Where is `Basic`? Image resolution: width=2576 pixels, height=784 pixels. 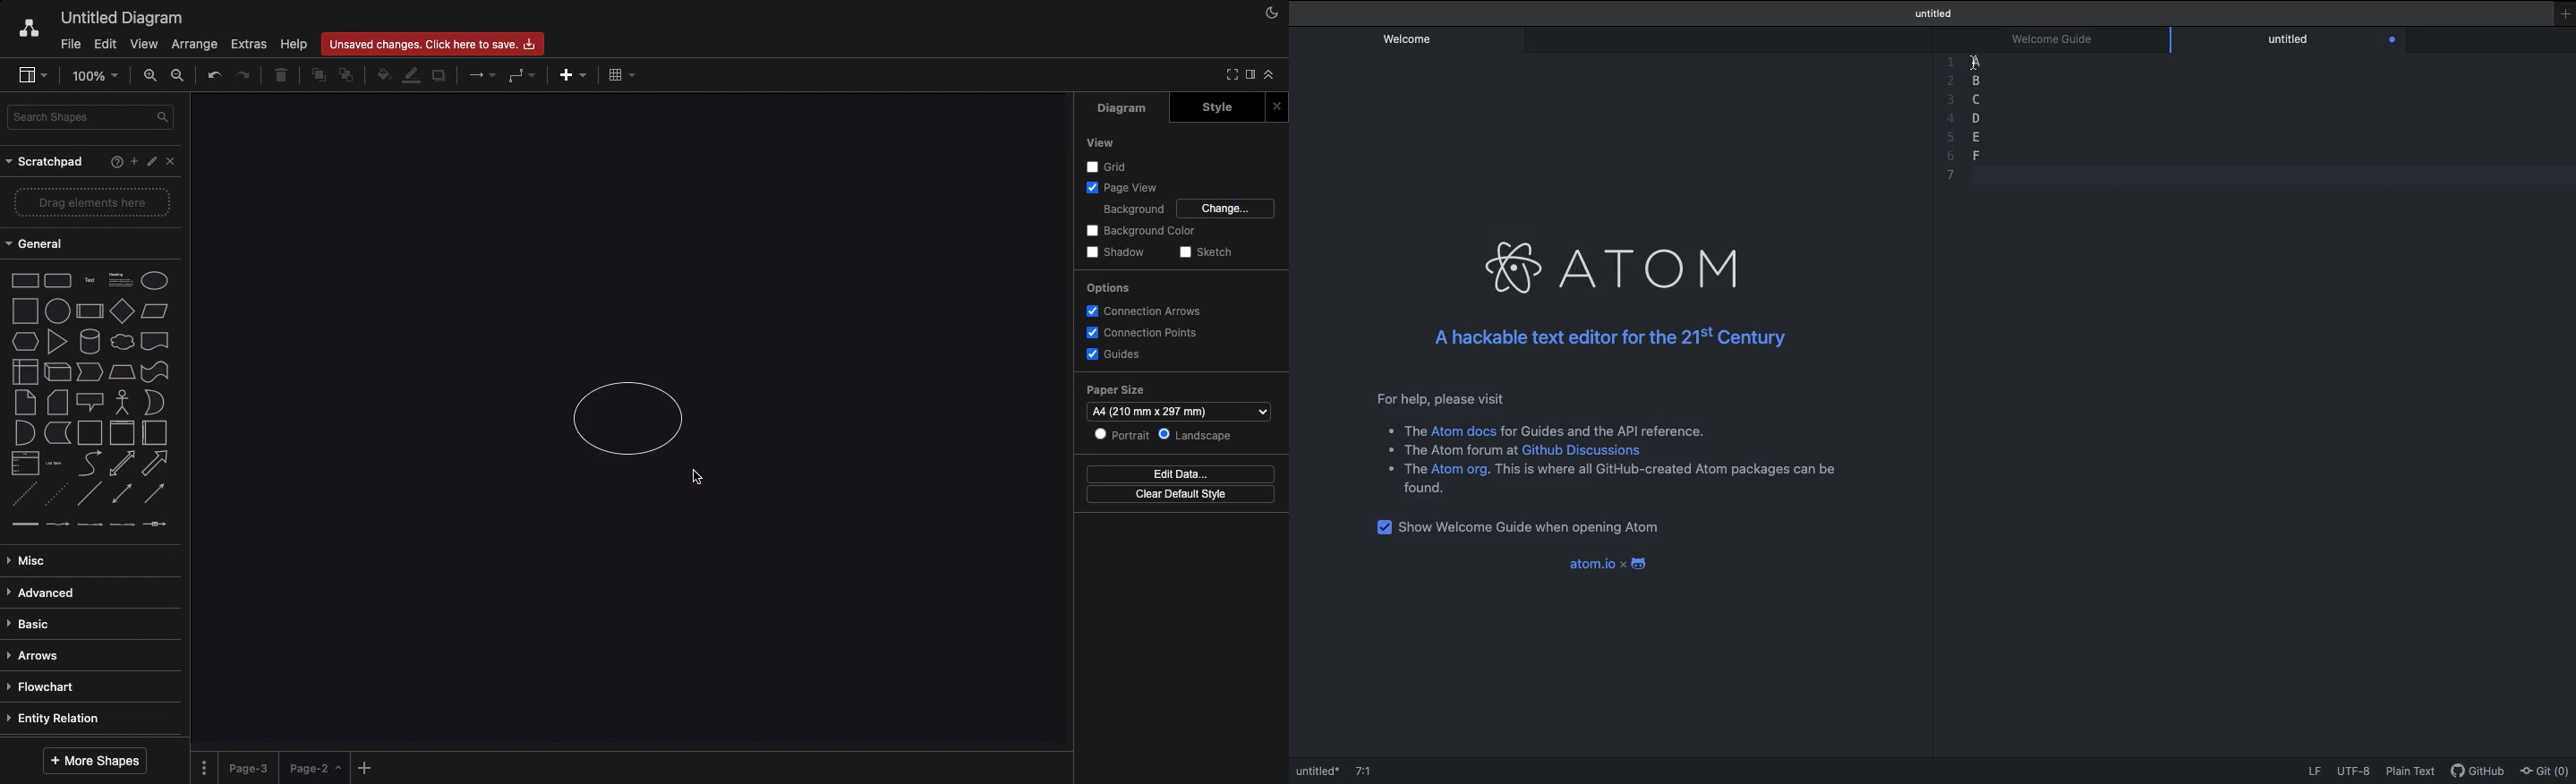
Basic is located at coordinates (31, 625).